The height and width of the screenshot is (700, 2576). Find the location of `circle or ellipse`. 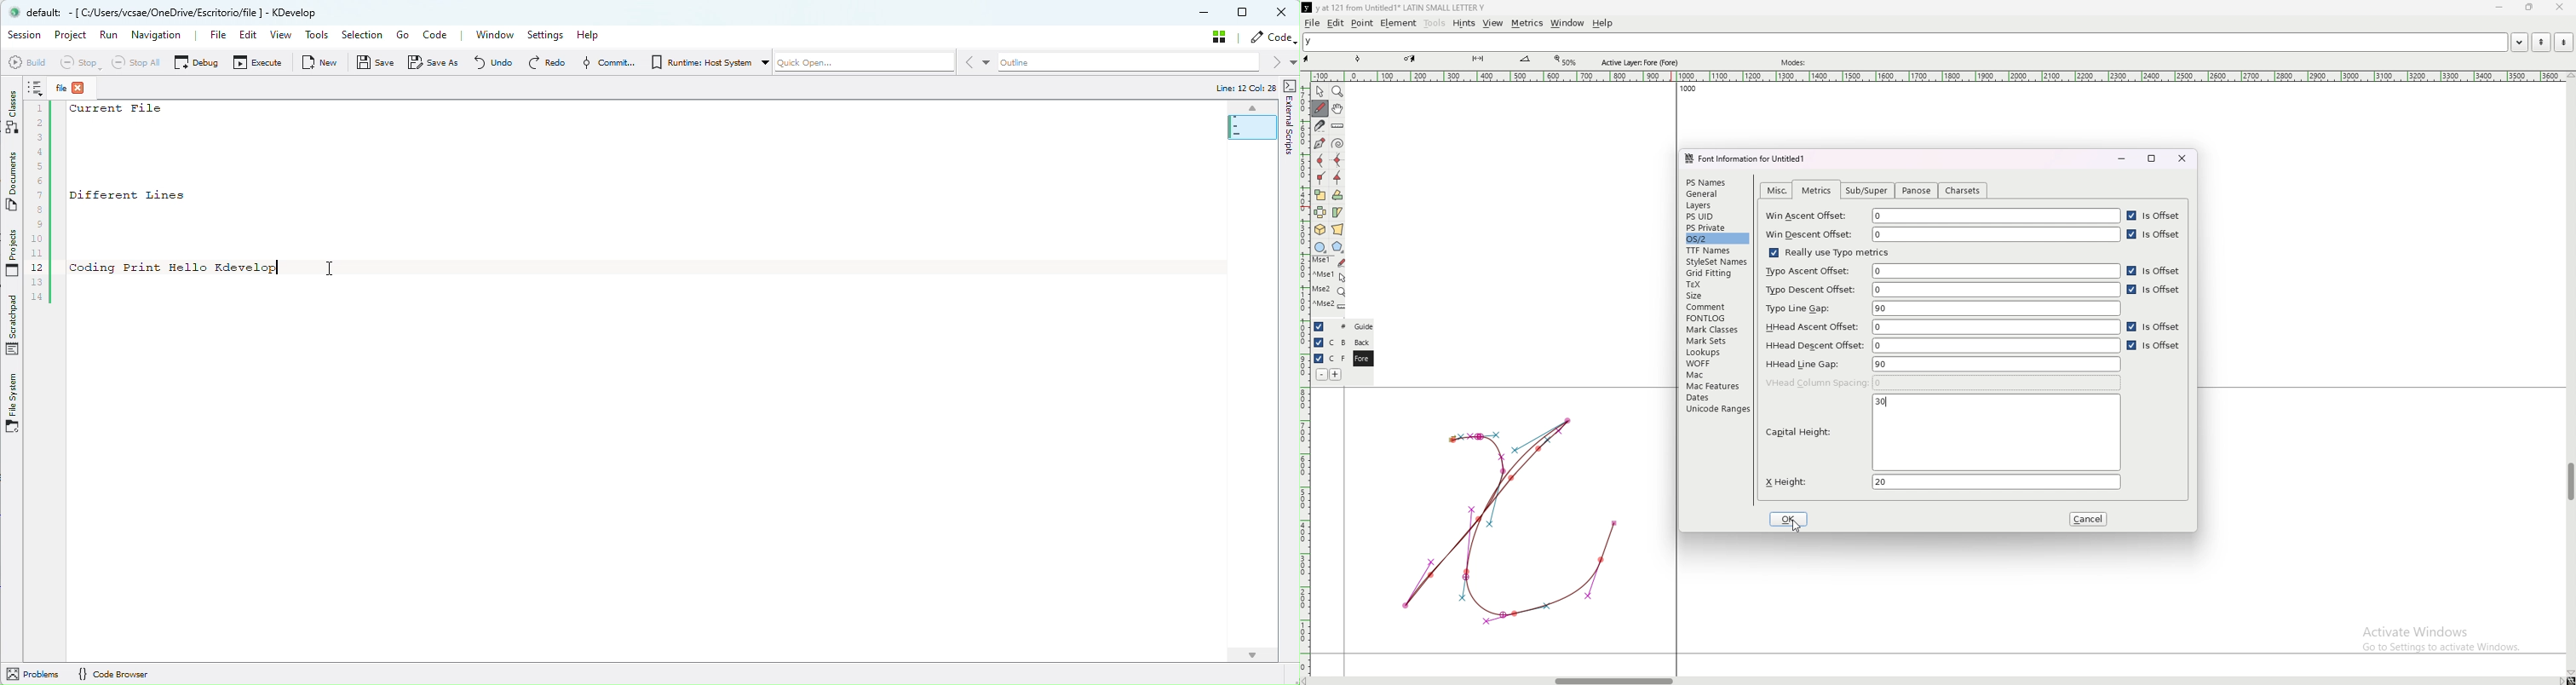

circle or ellipse is located at coordinates (1320, 247).